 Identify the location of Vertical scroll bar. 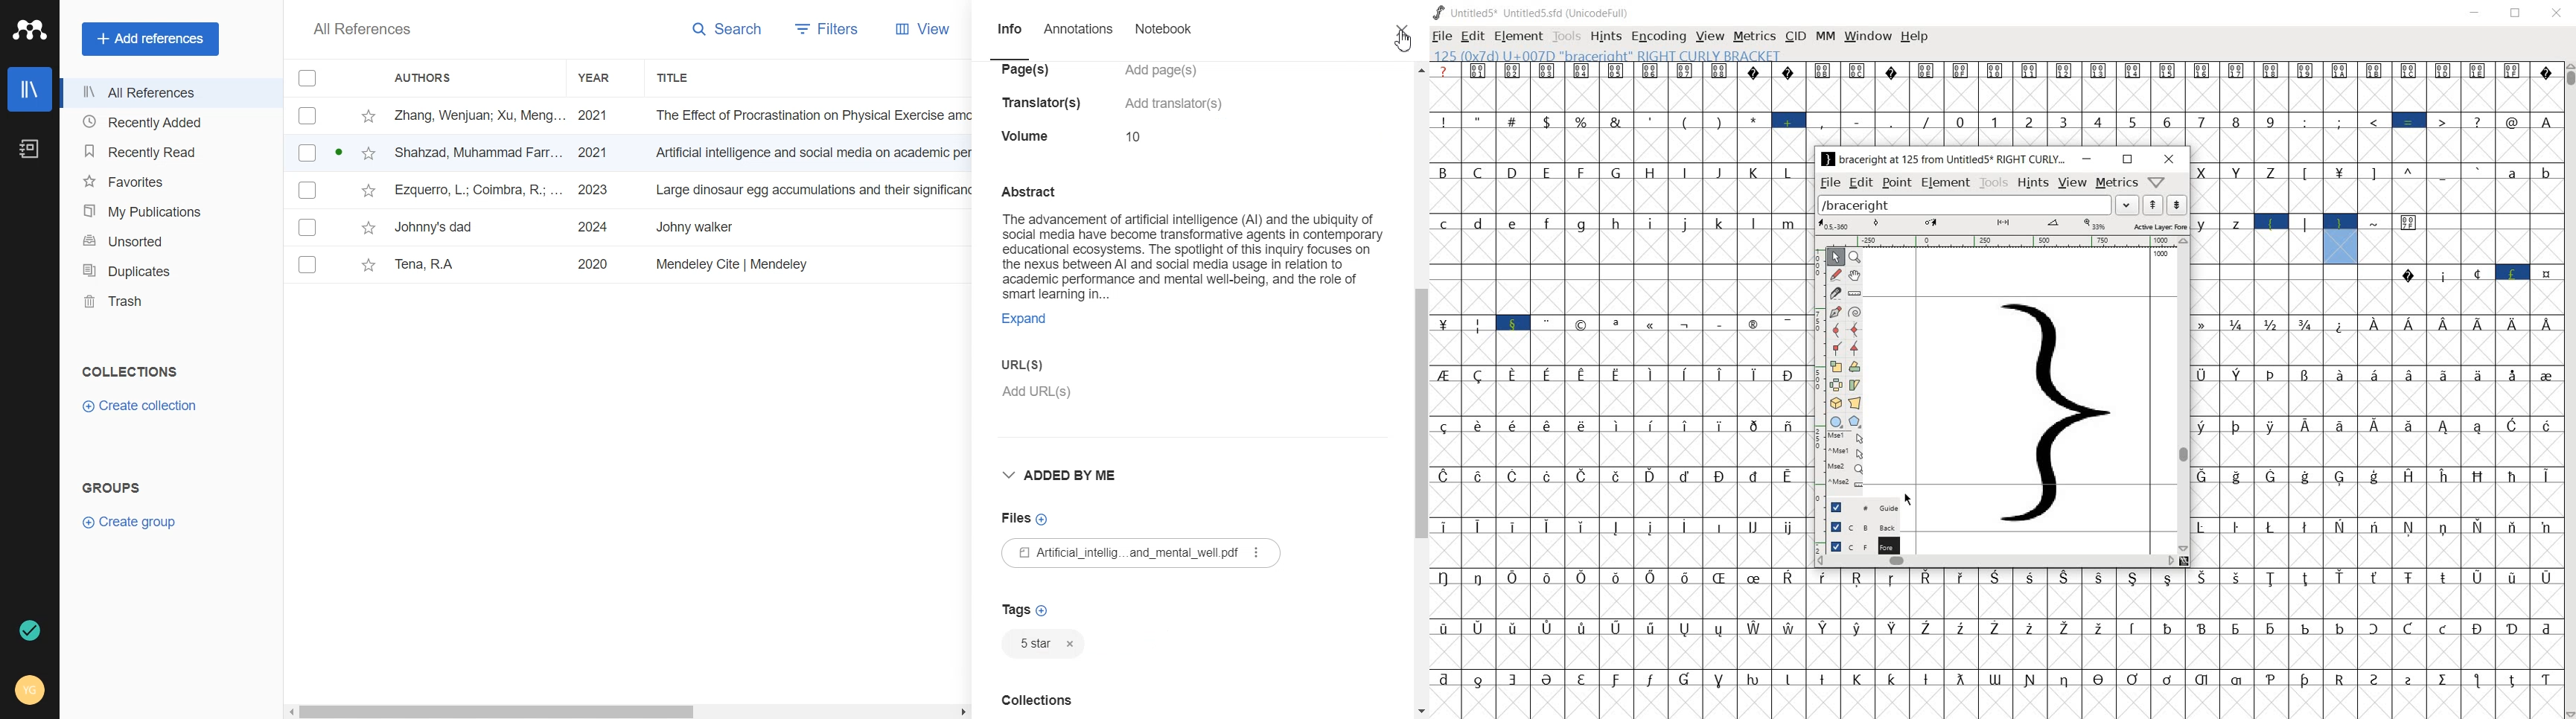
(1421, 389).